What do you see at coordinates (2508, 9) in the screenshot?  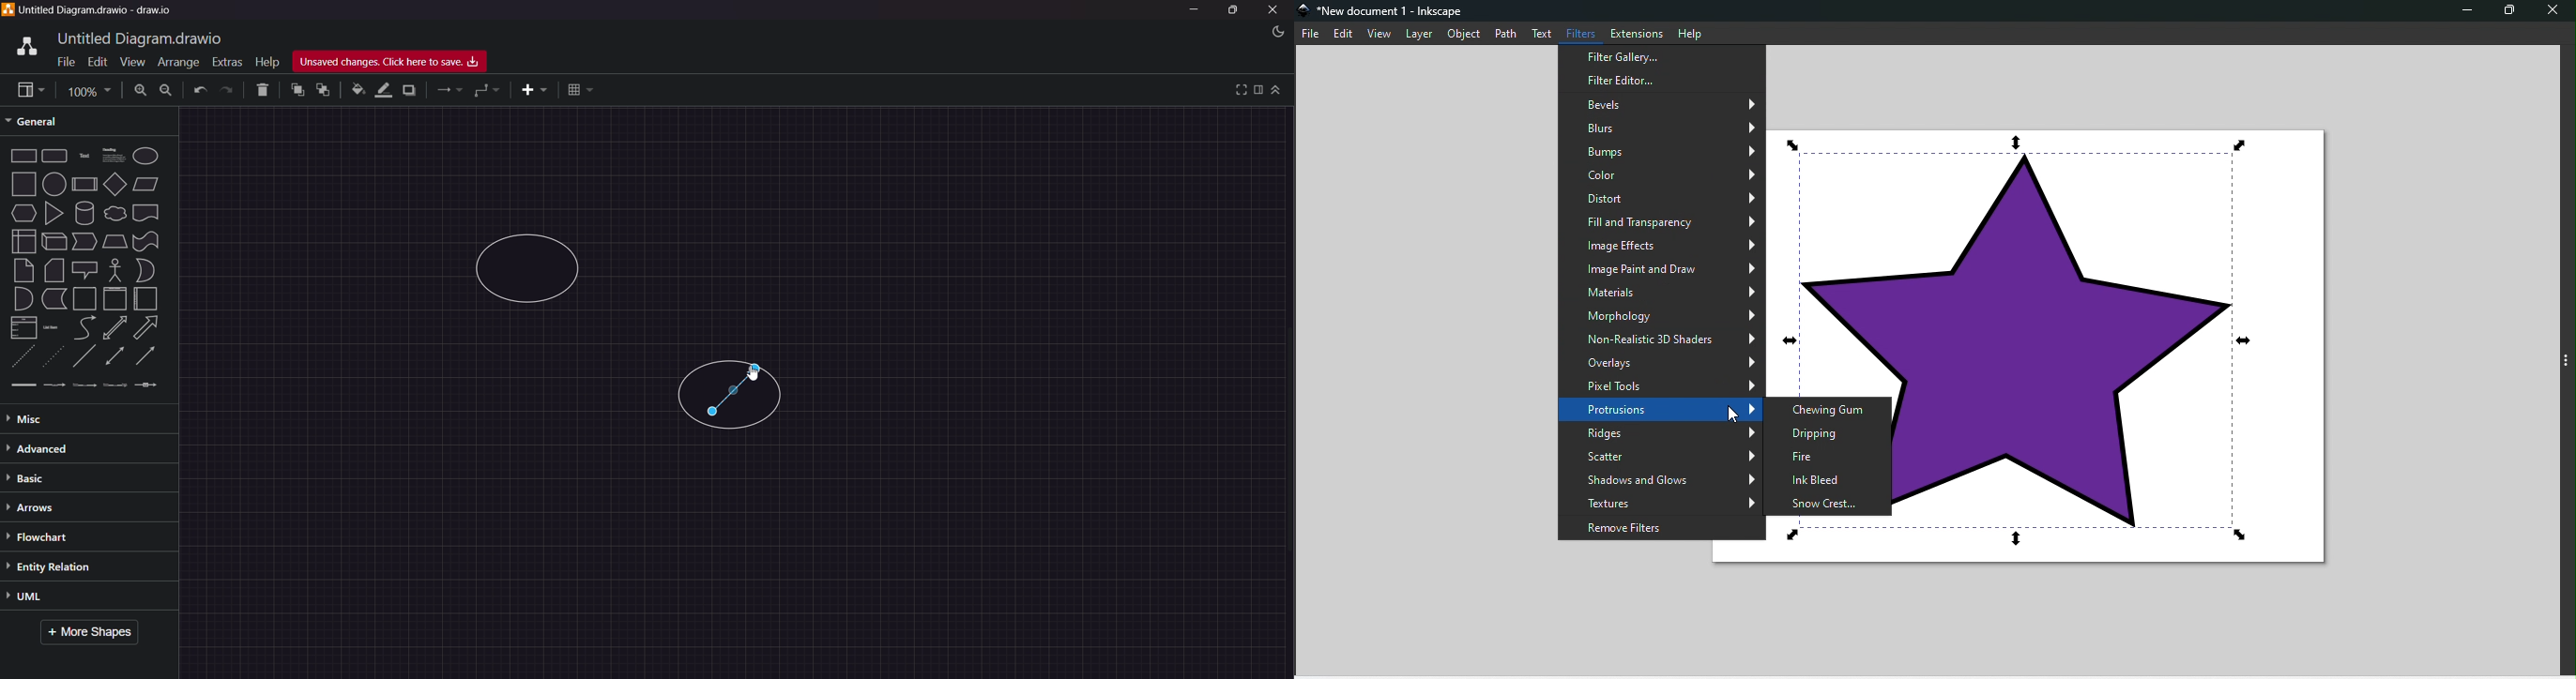 I see `Maximize` at bounding box center [2508, 9].